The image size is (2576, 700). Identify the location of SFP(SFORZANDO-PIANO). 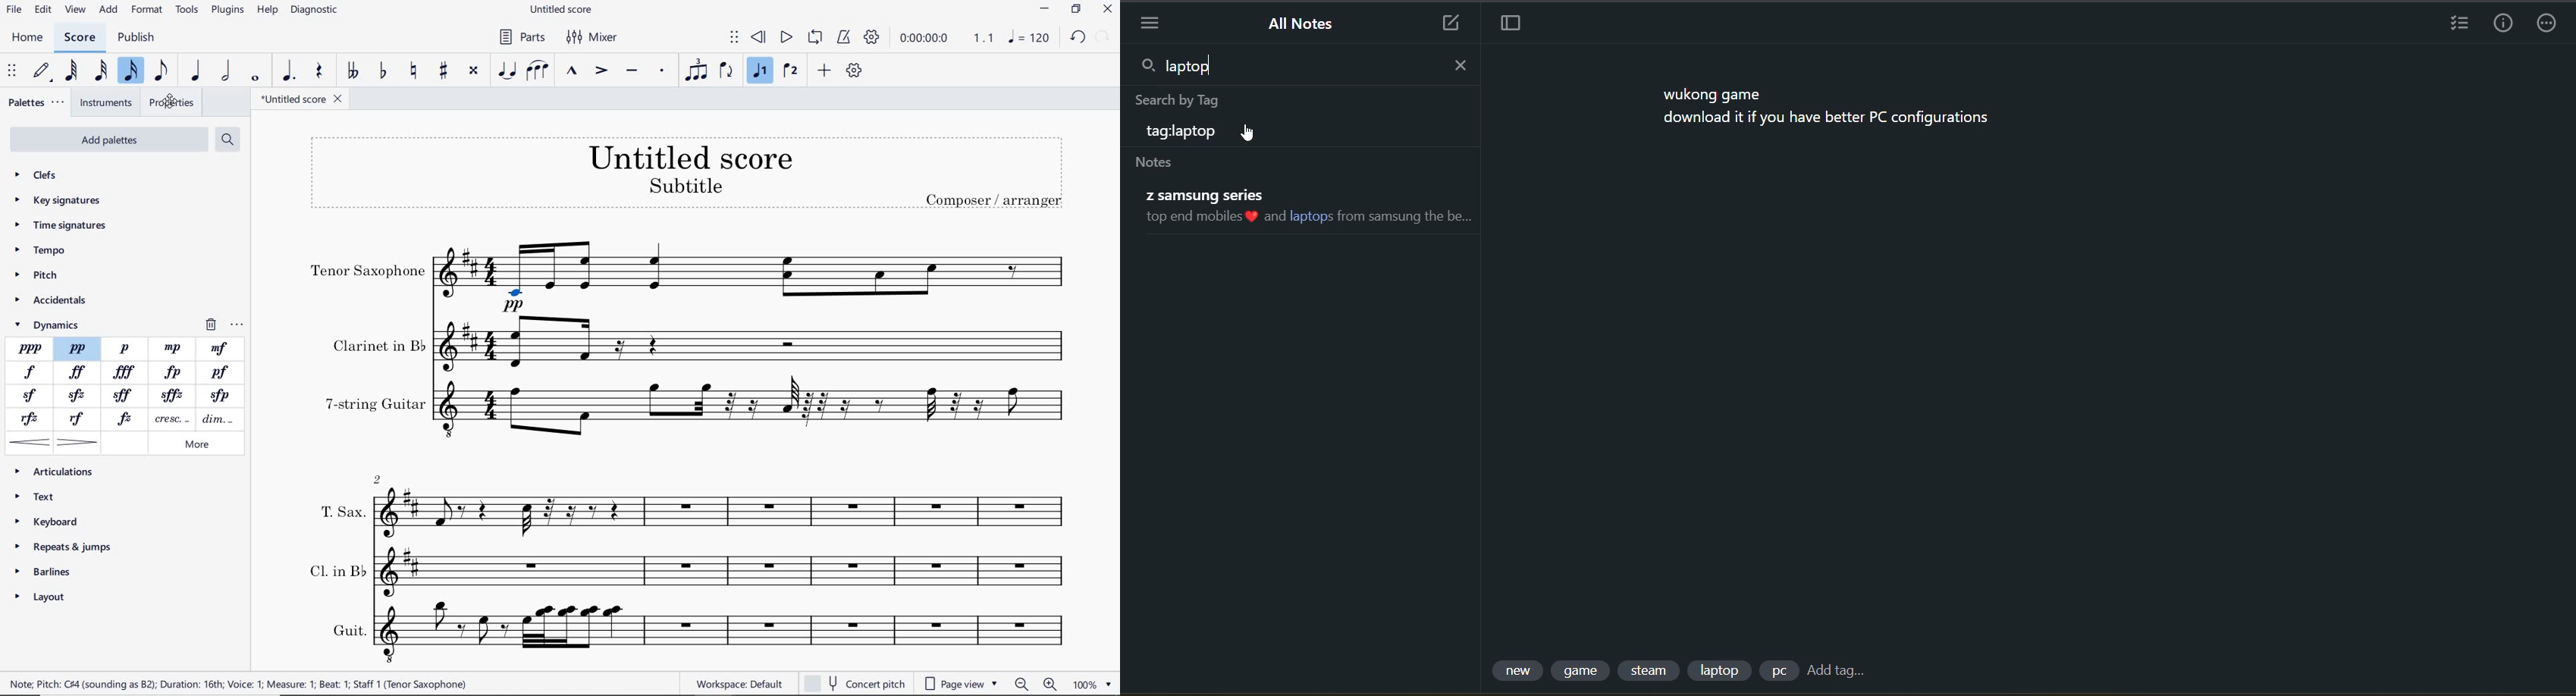
(217, 396).